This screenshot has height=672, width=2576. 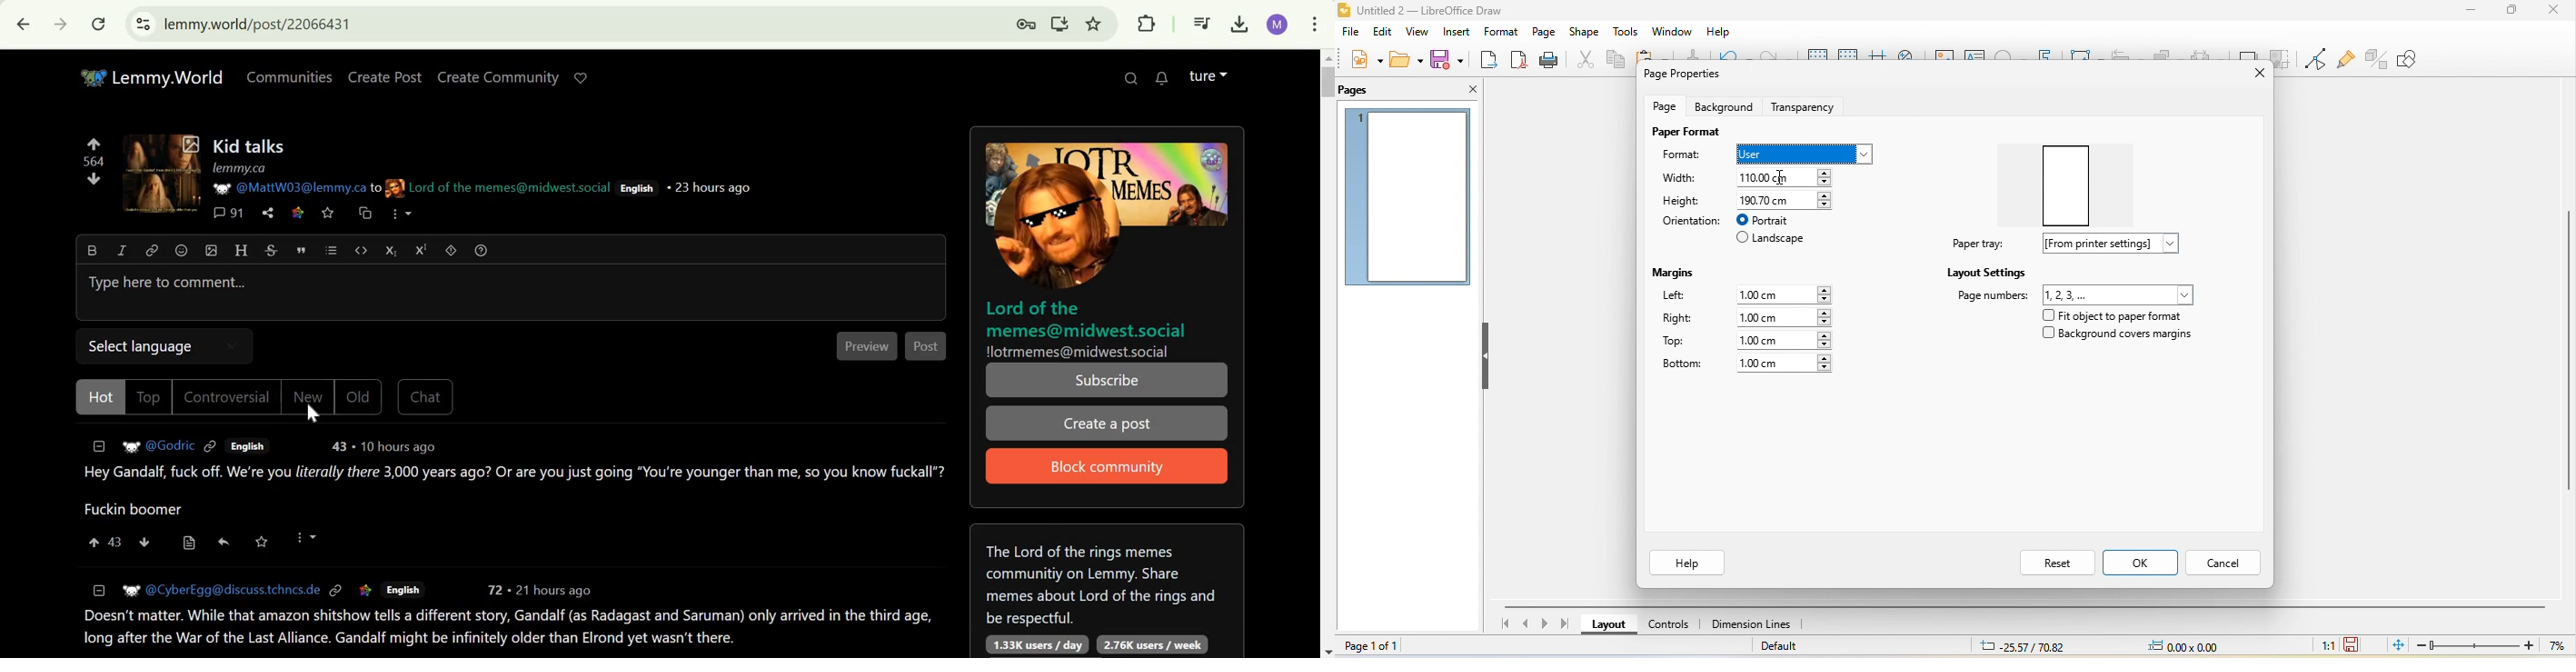 I want to click on Chat, so click(x=426, y=396).